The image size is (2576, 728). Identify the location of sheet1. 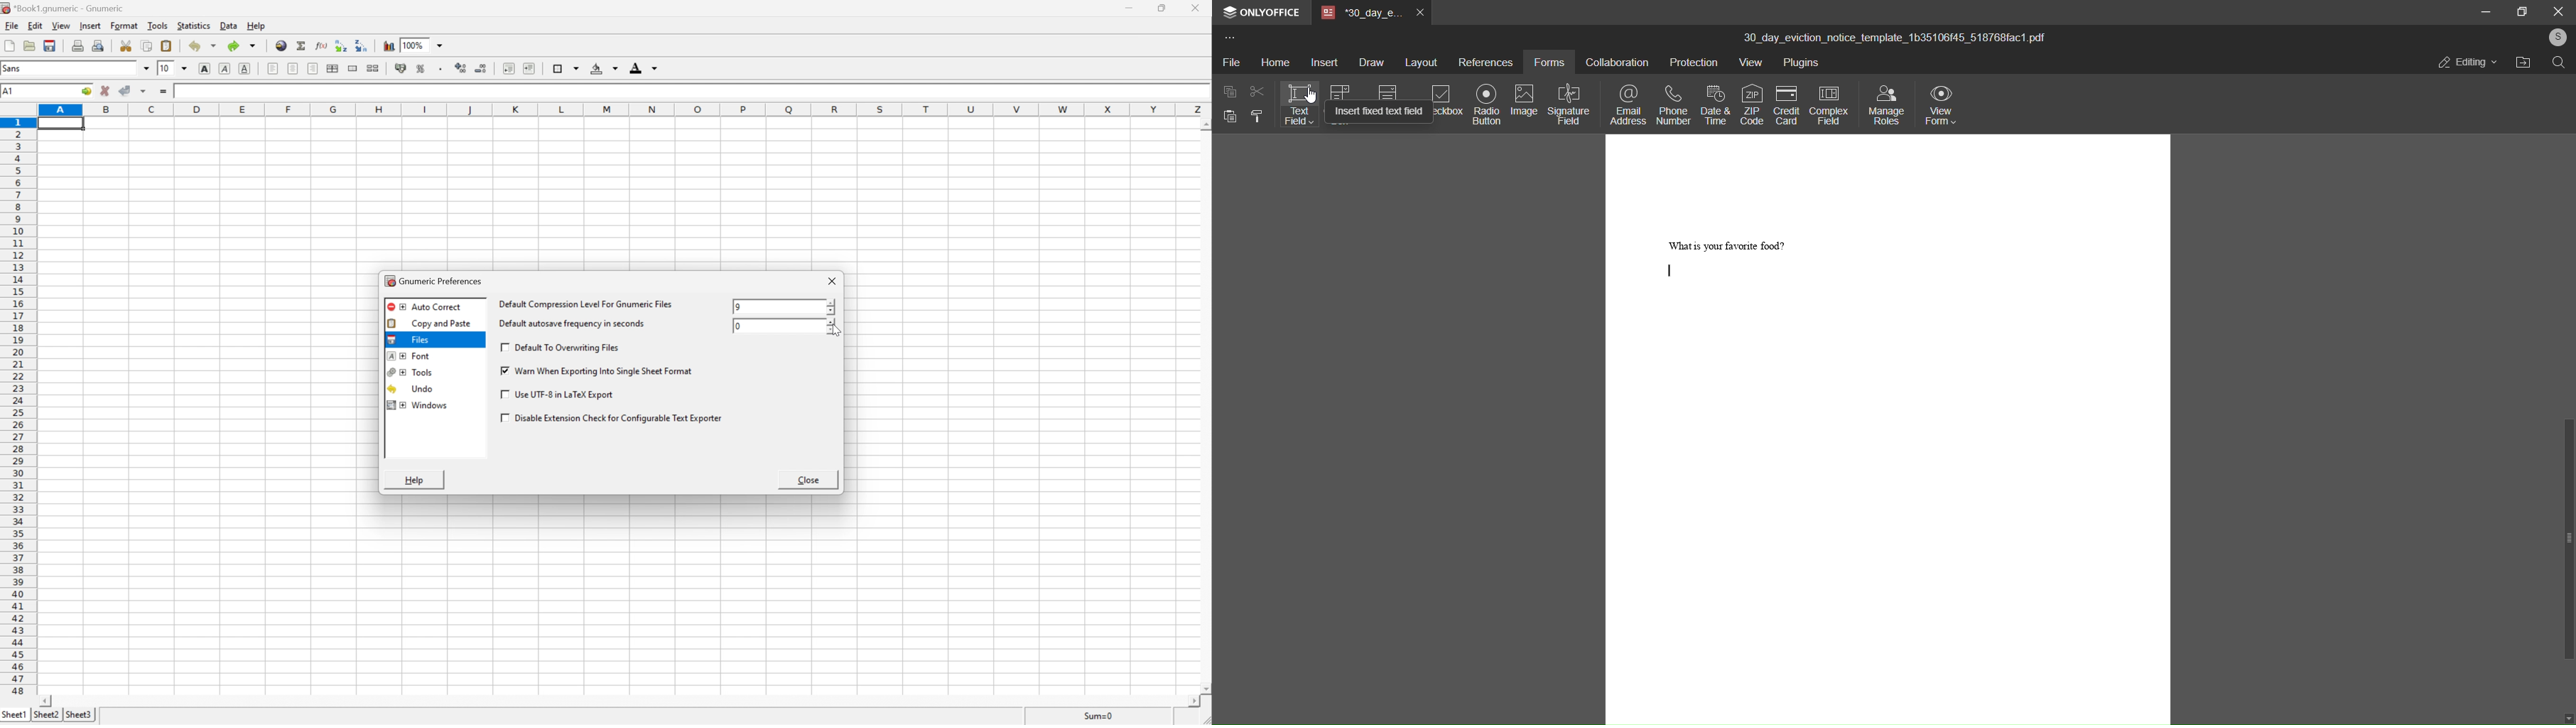
(14, 716).